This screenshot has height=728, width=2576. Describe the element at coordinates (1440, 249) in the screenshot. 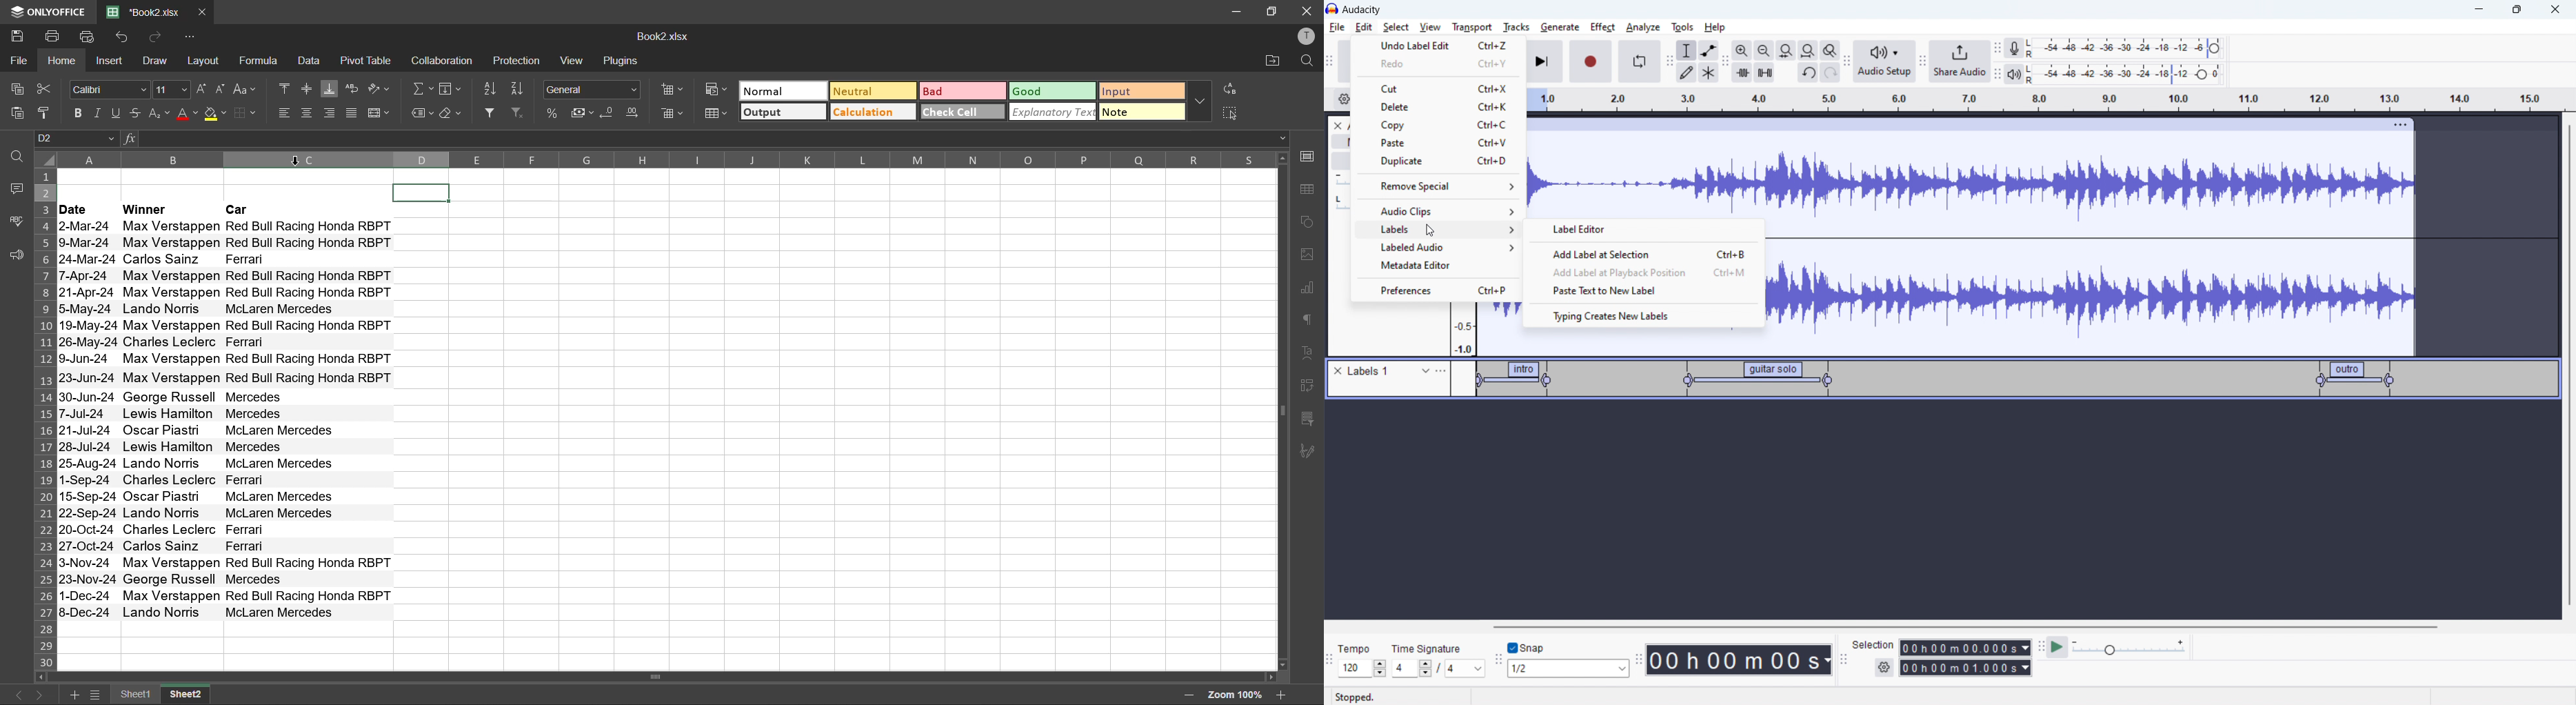

I see `labeled audio` at that location.